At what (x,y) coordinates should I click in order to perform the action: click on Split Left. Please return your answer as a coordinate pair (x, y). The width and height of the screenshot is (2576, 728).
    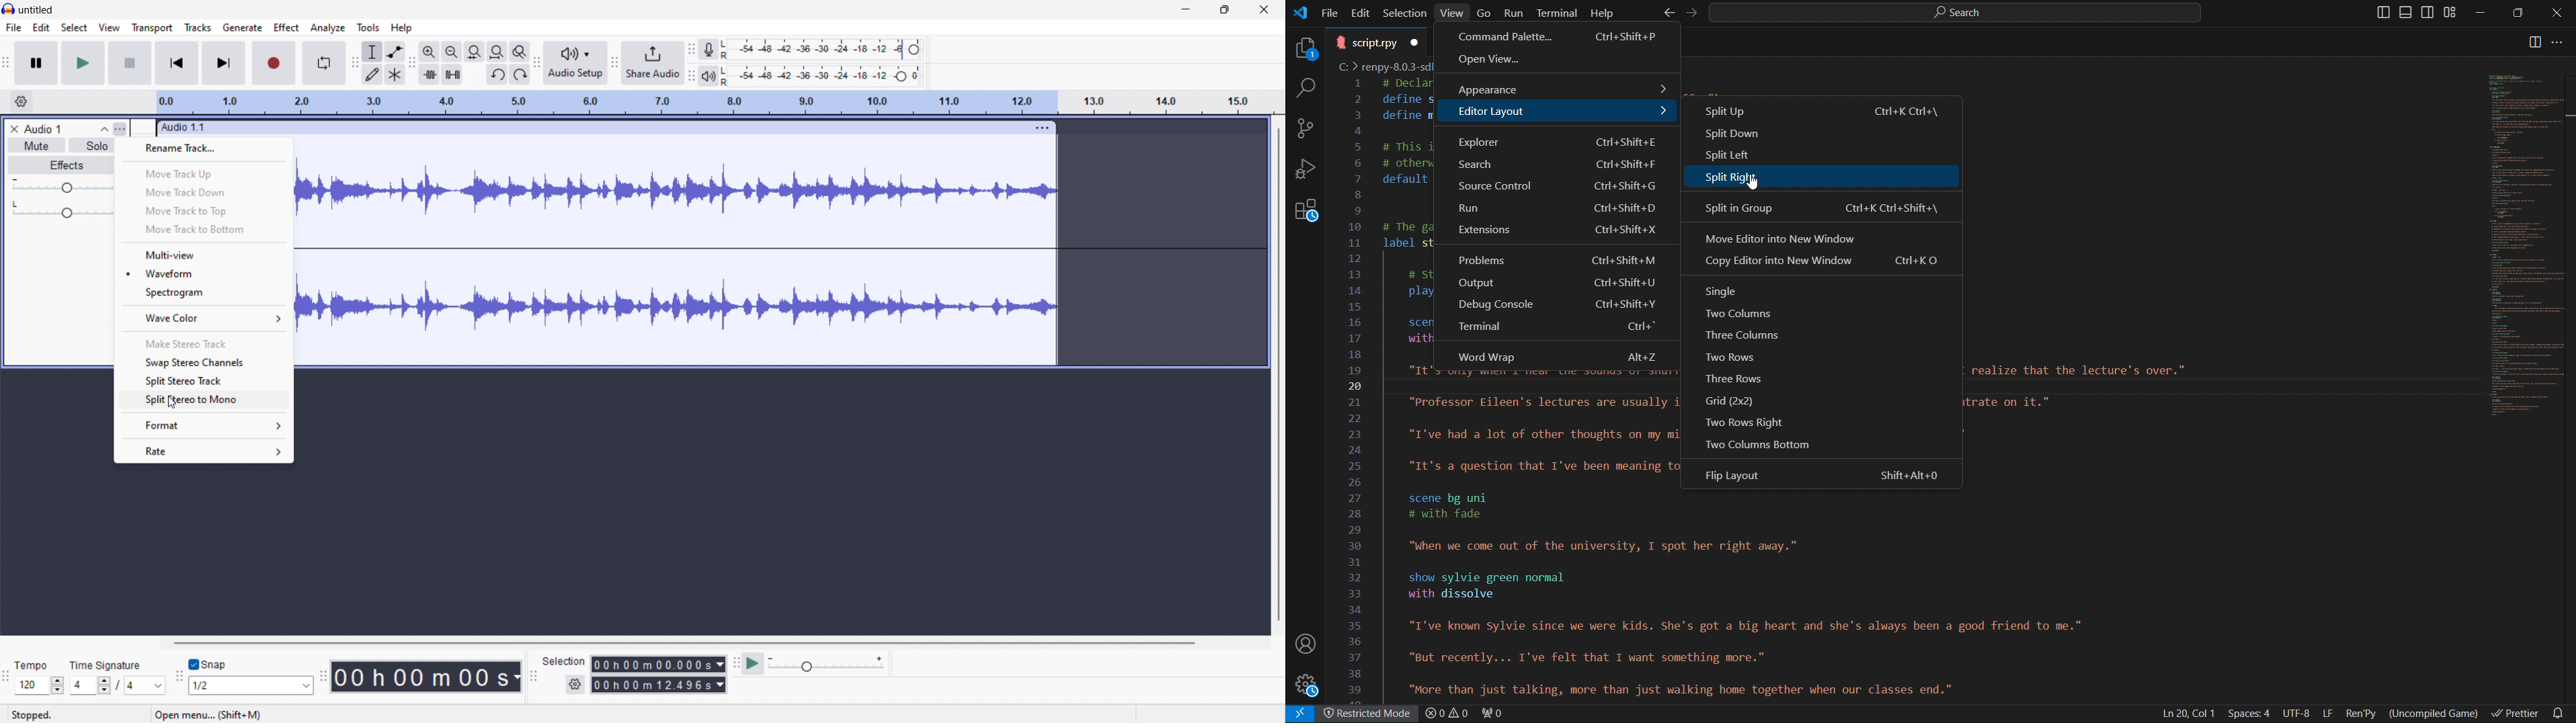
    Looking at the image, I should click on (1824, 158).